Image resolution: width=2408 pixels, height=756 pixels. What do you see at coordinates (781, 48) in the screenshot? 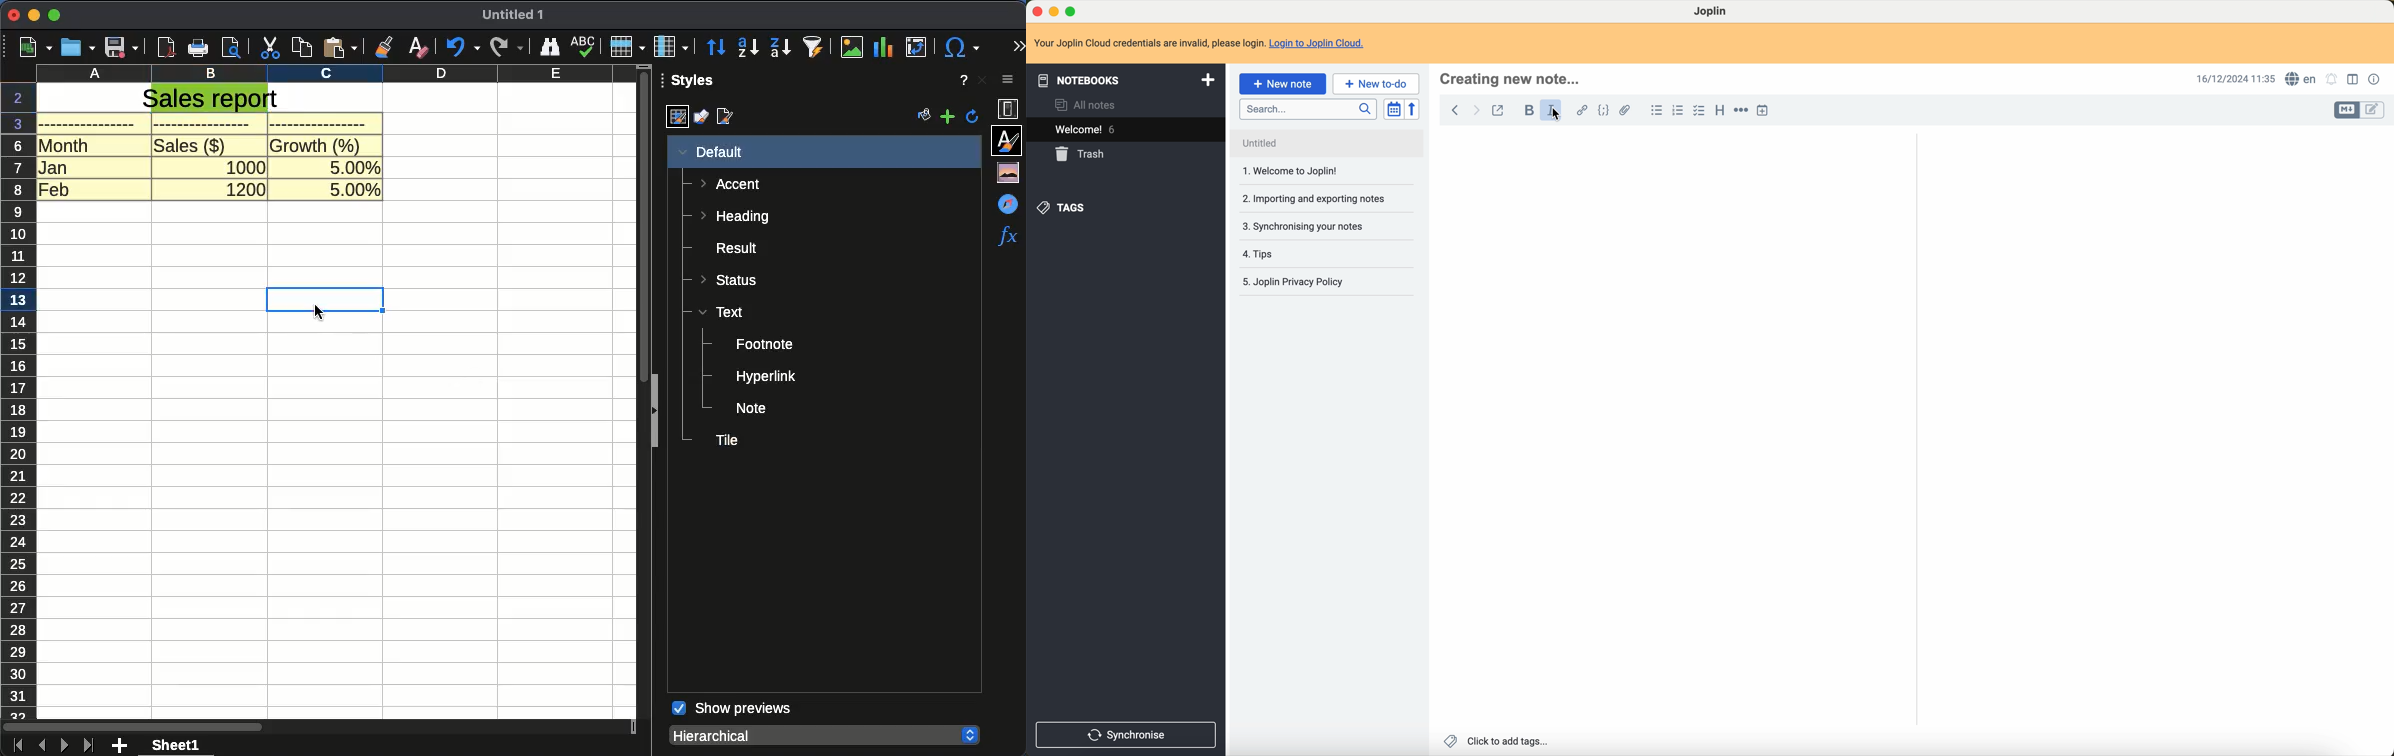
I see `descending ` at bounding box center [781, 48].